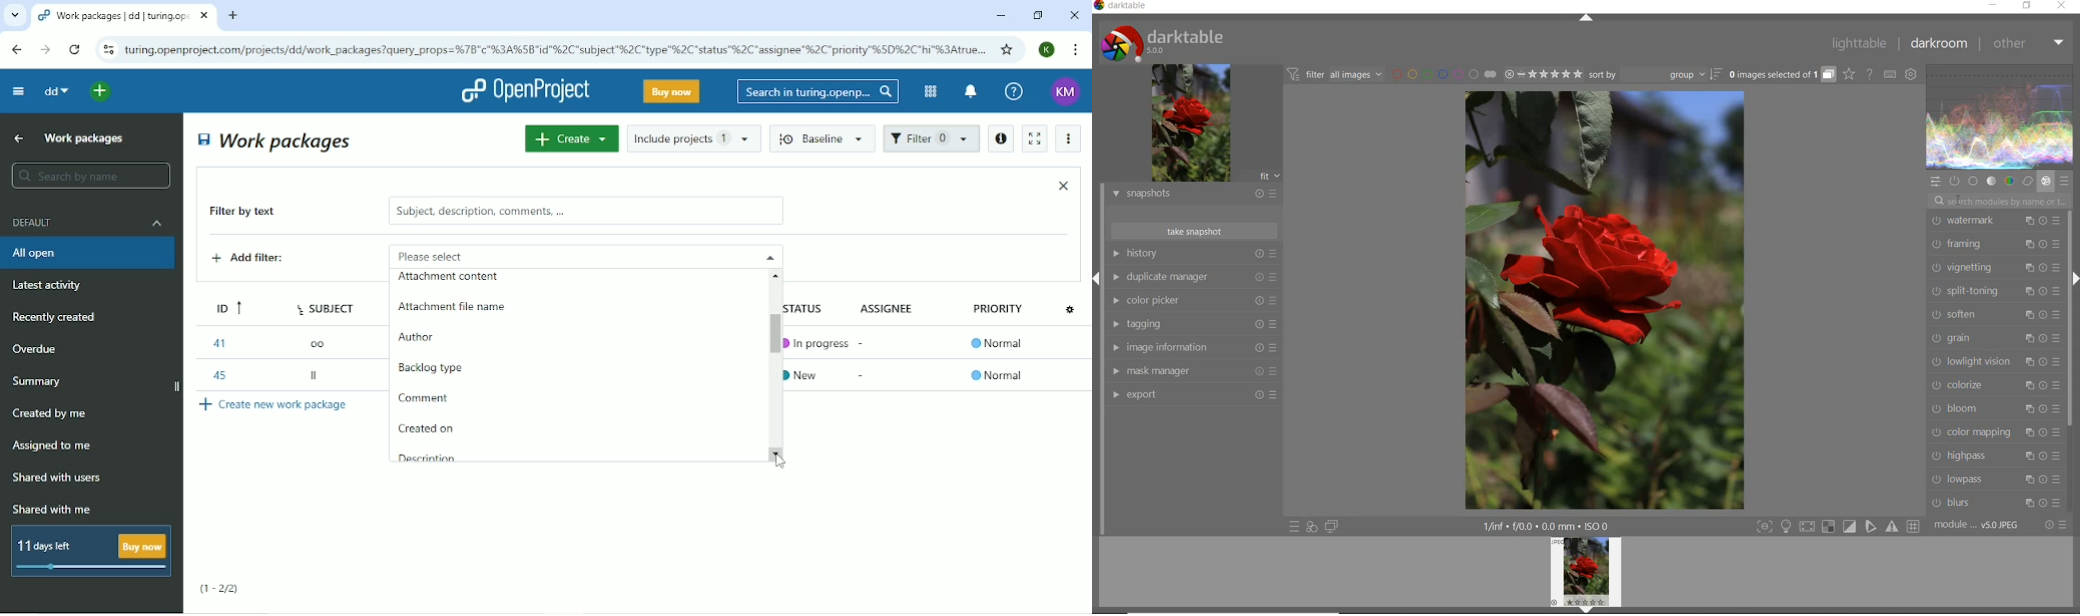 The height and width of the screenshot is (616, 2100). I want to click on vignetting, so click(1992, 268).